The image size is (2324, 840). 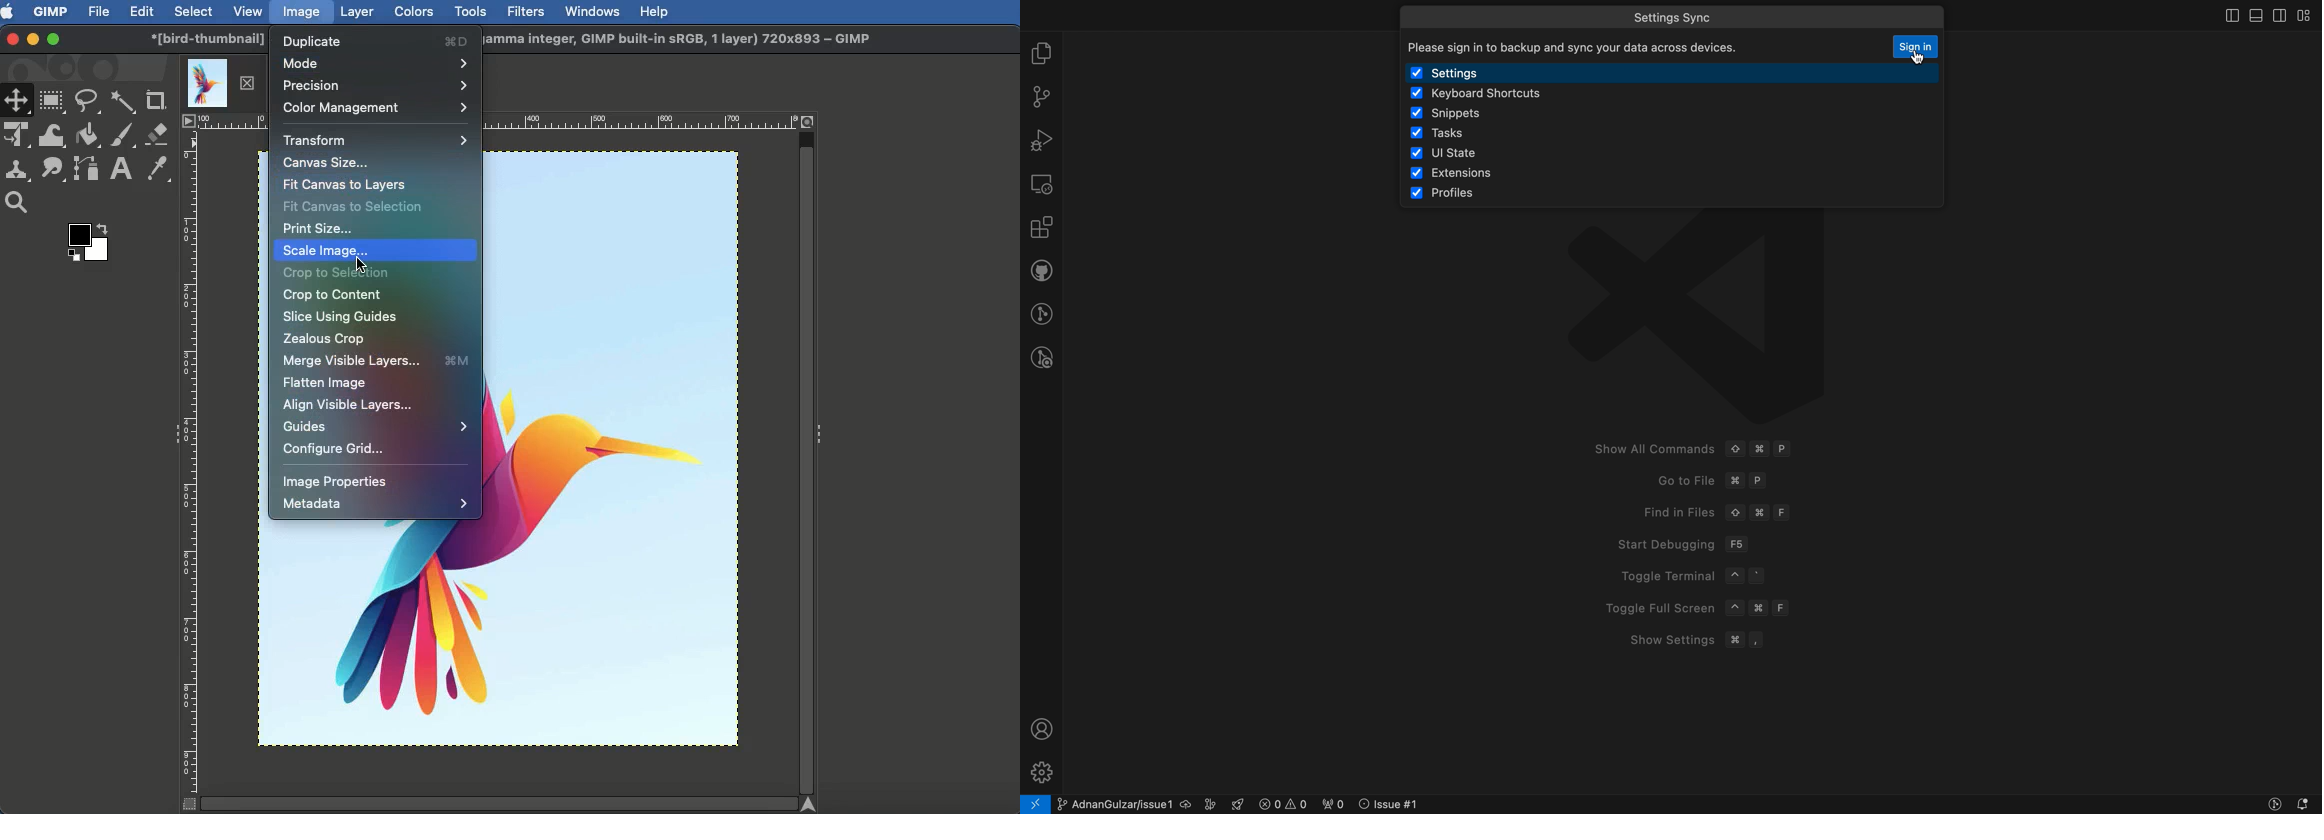 I want to click on github pull request and issues, so click(x=1041, y=270).